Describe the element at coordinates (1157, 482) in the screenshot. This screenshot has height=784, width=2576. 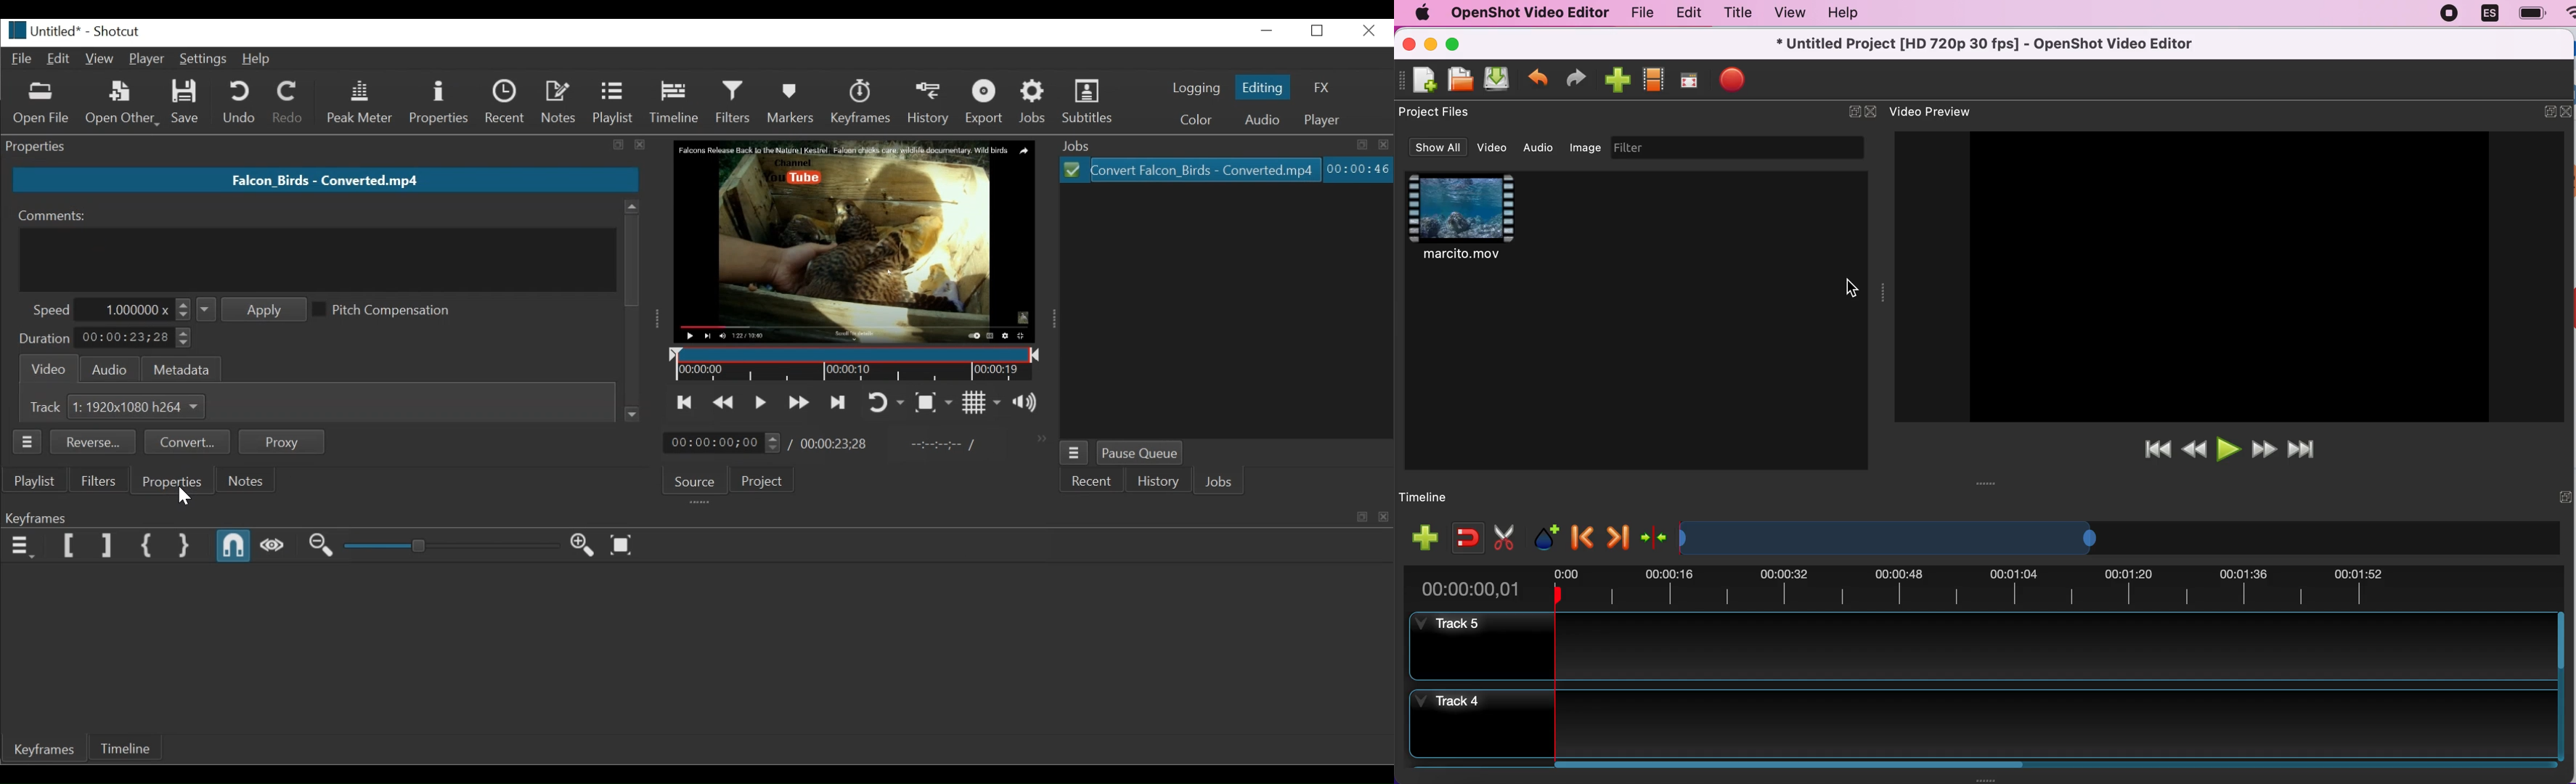
I see `History` at that location.